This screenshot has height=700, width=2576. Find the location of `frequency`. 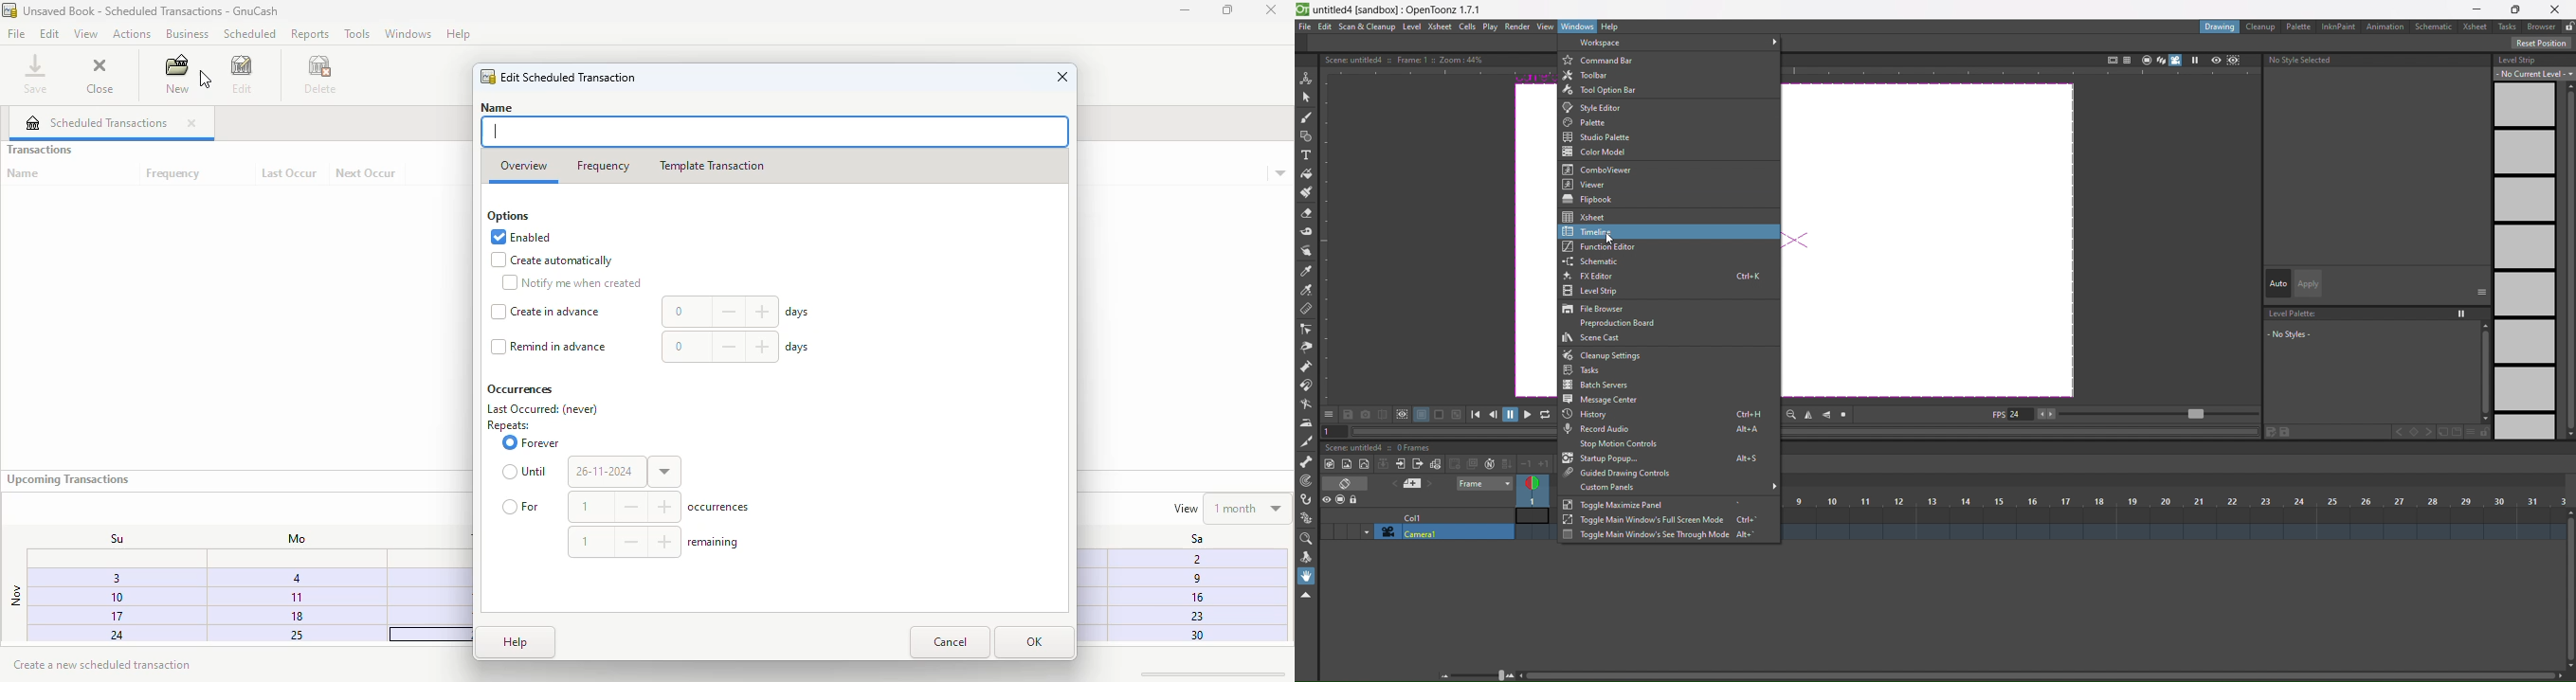

frequency is located at coordinates (174, 174).